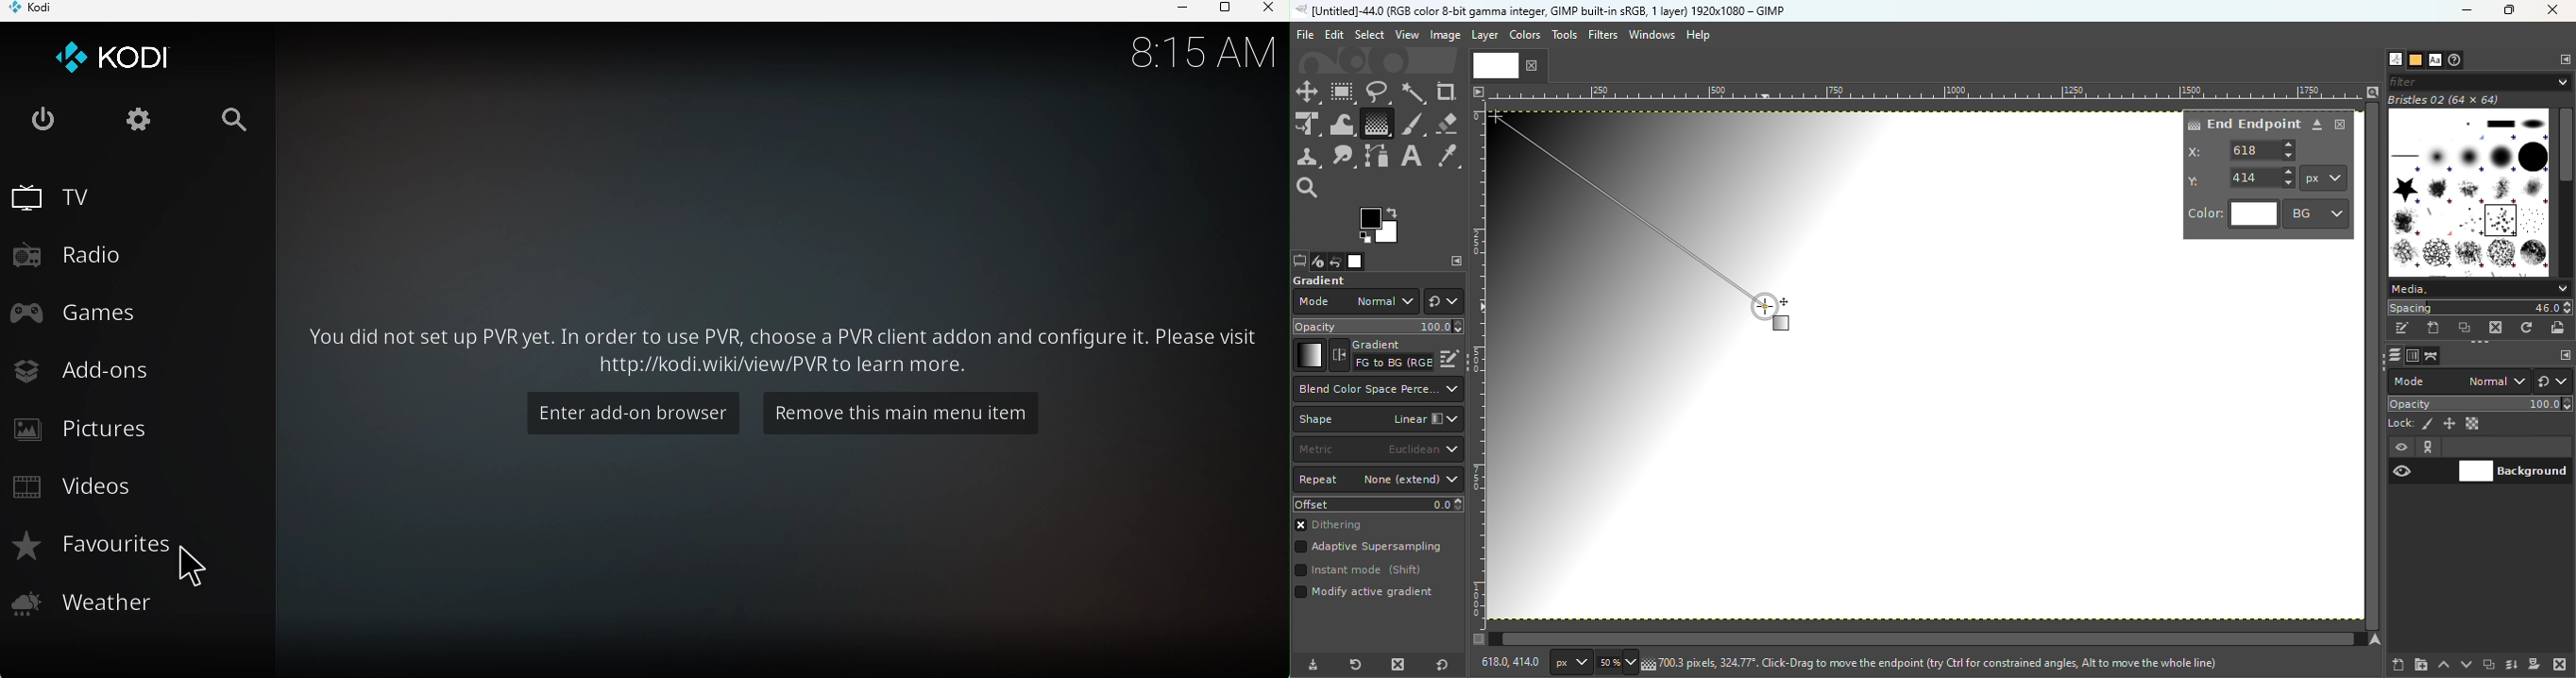 This screenshot has width=2576, height=700. What do you see at coordinates (42, 121) in the screenshot?
I see `Exit` at bounding box center [42, 121].